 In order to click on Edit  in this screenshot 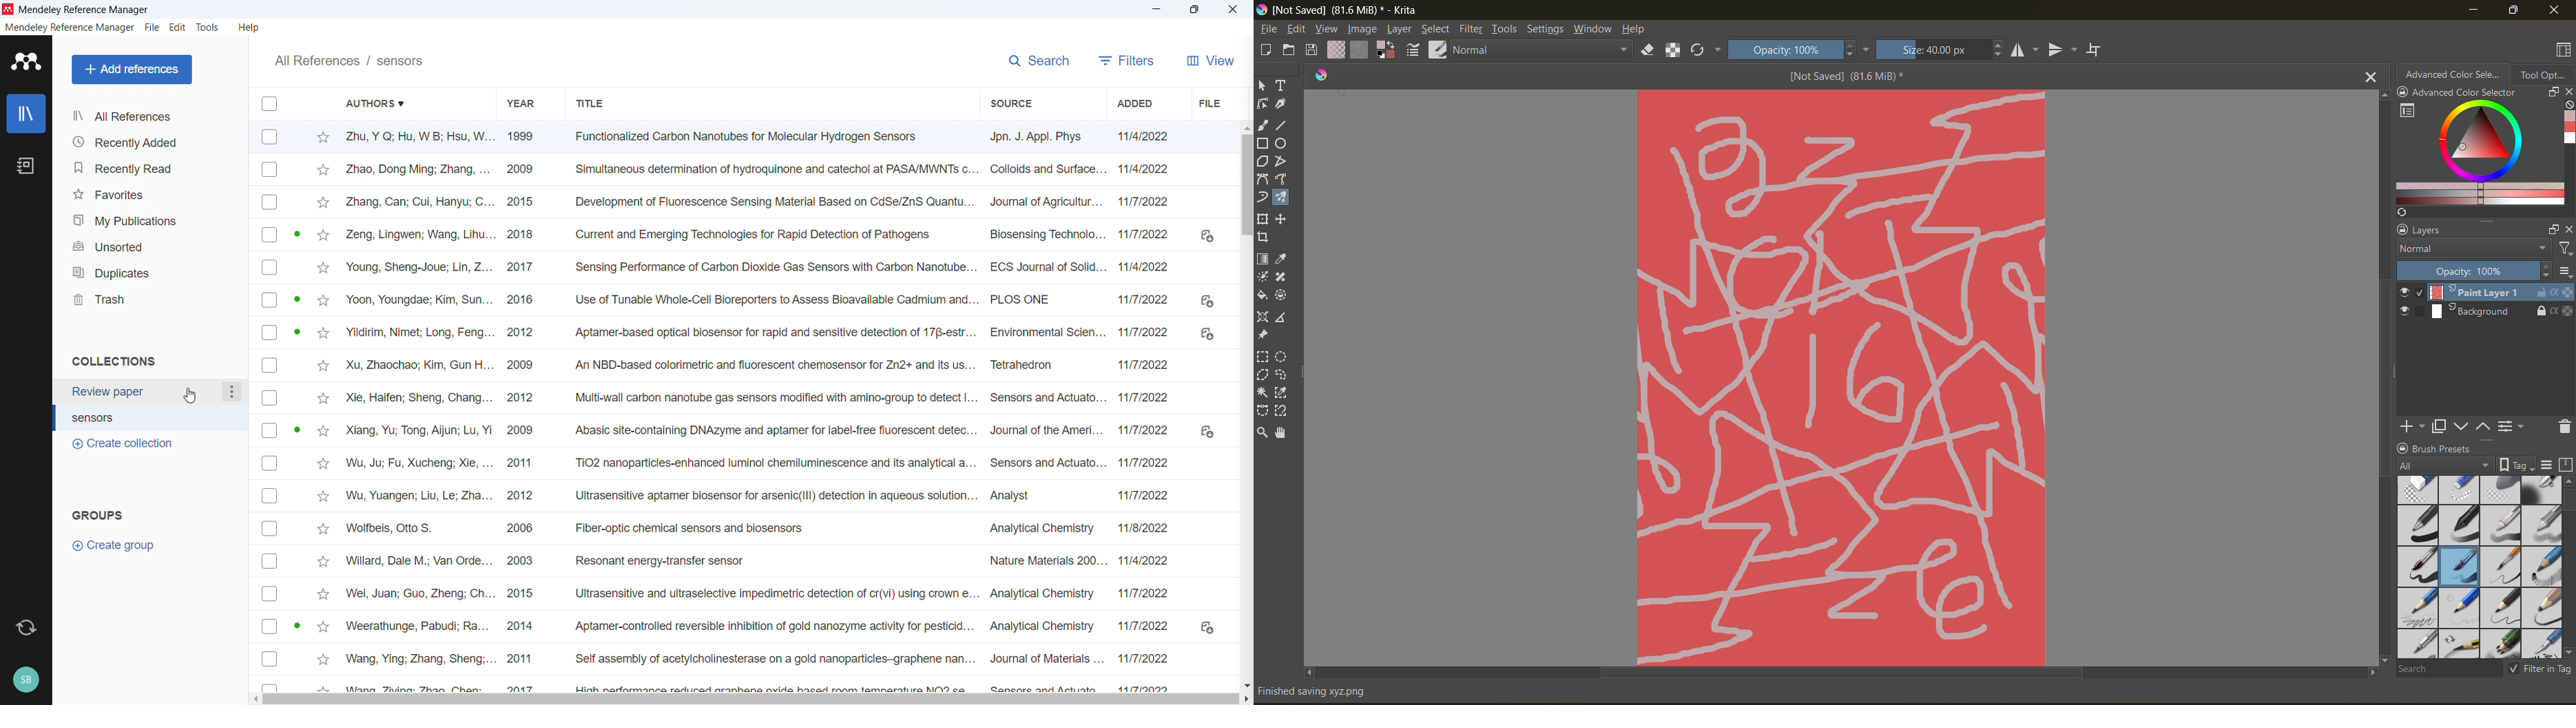, I will do `click(178, 29)`.